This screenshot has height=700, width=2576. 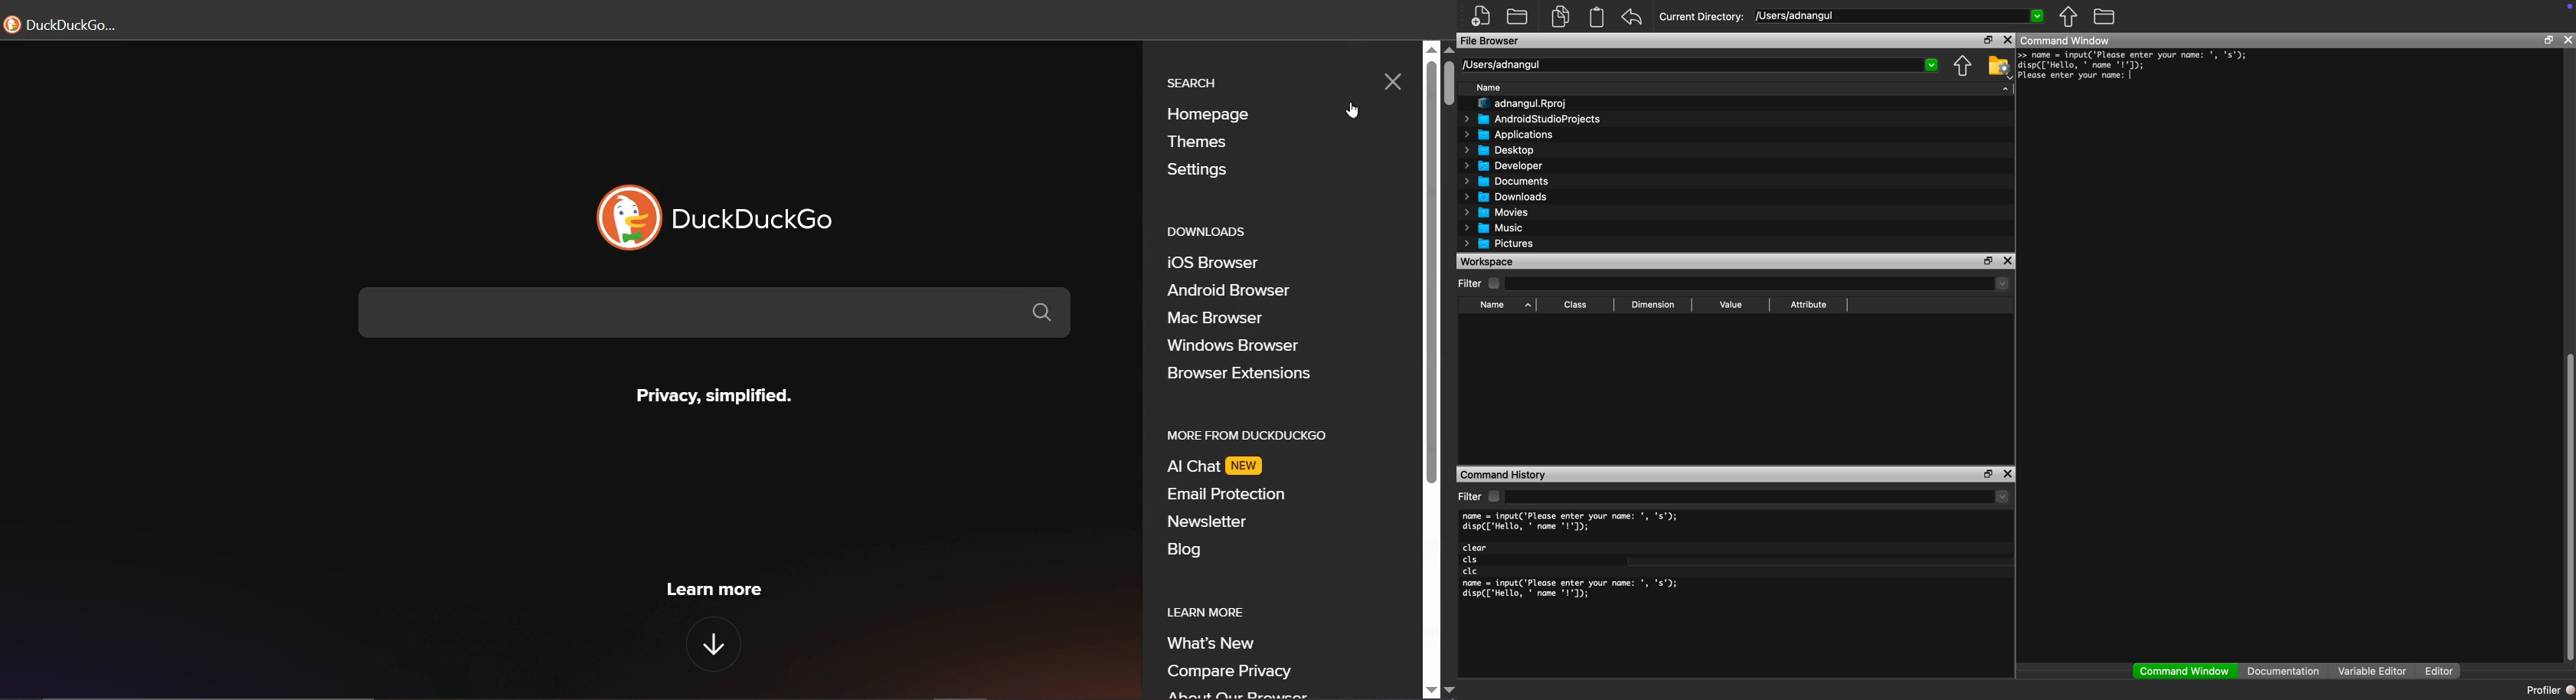 What do you see at coordinates (2008, 261) in the screenshot?
I see `close` at bounding box center [2008, 261].